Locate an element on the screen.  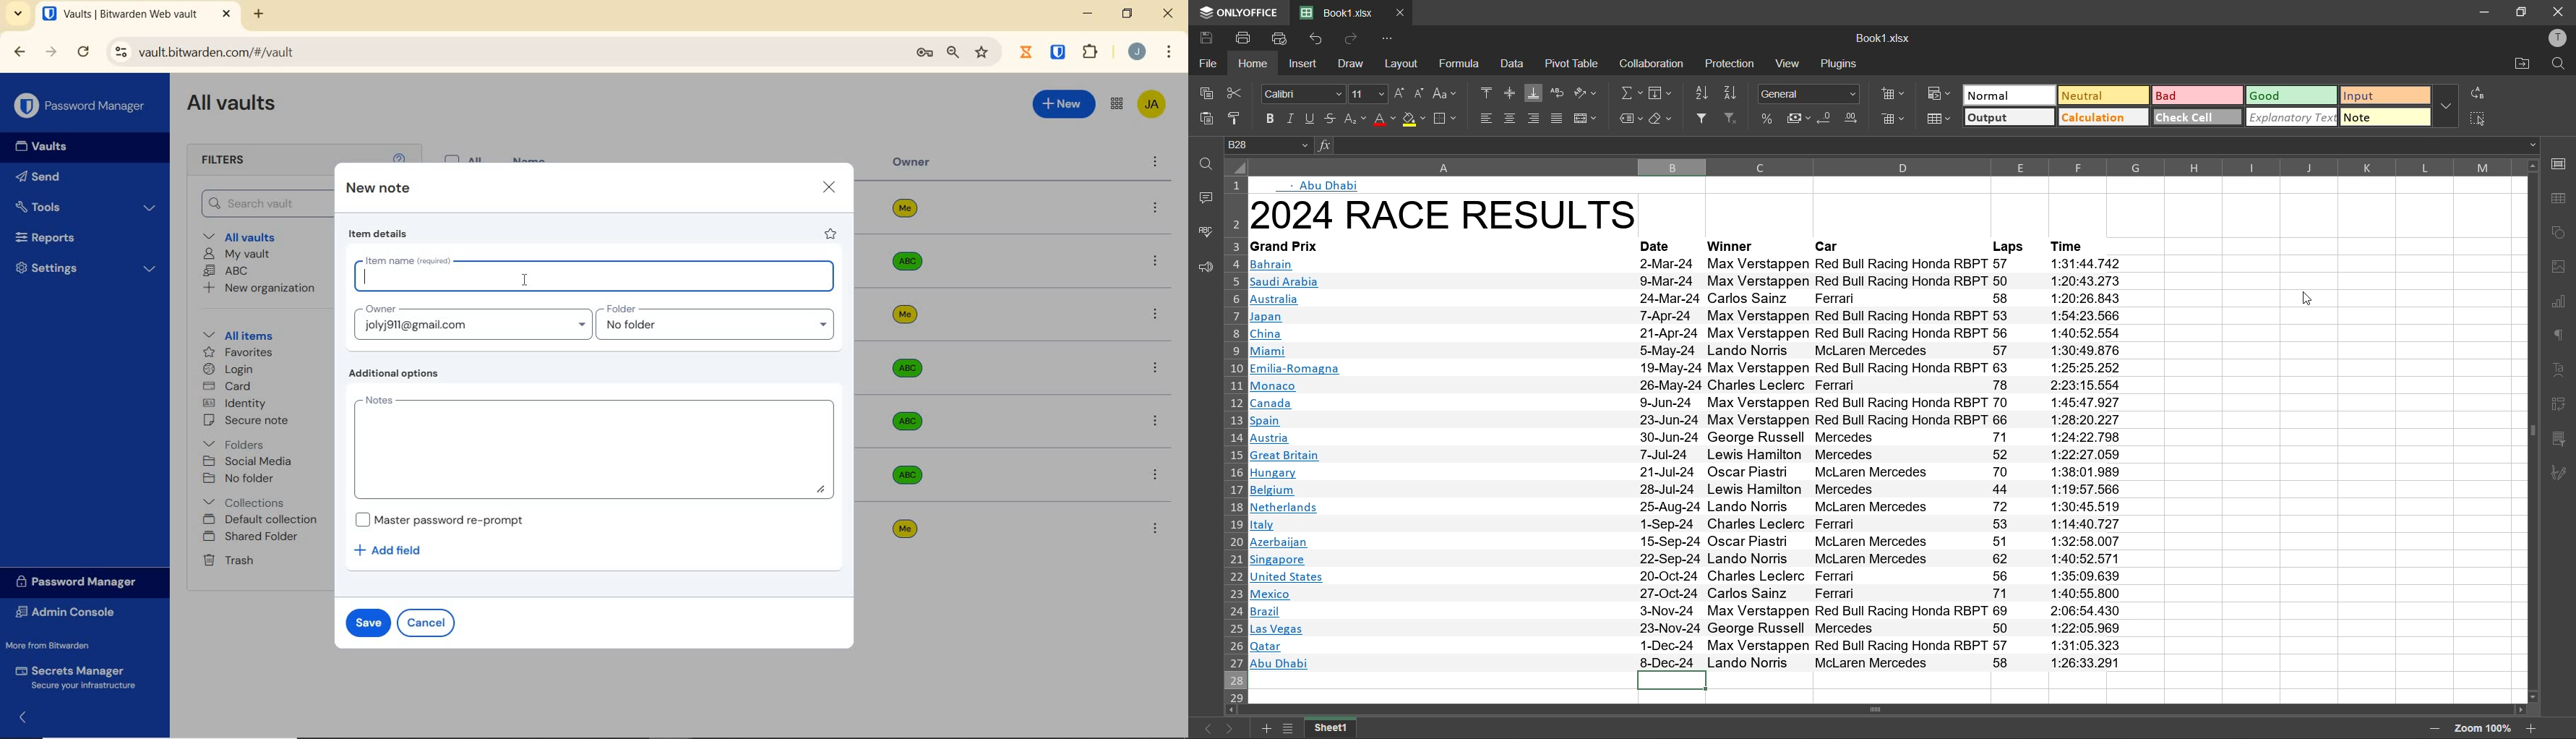
font size is located at coordinates (1366, 95).